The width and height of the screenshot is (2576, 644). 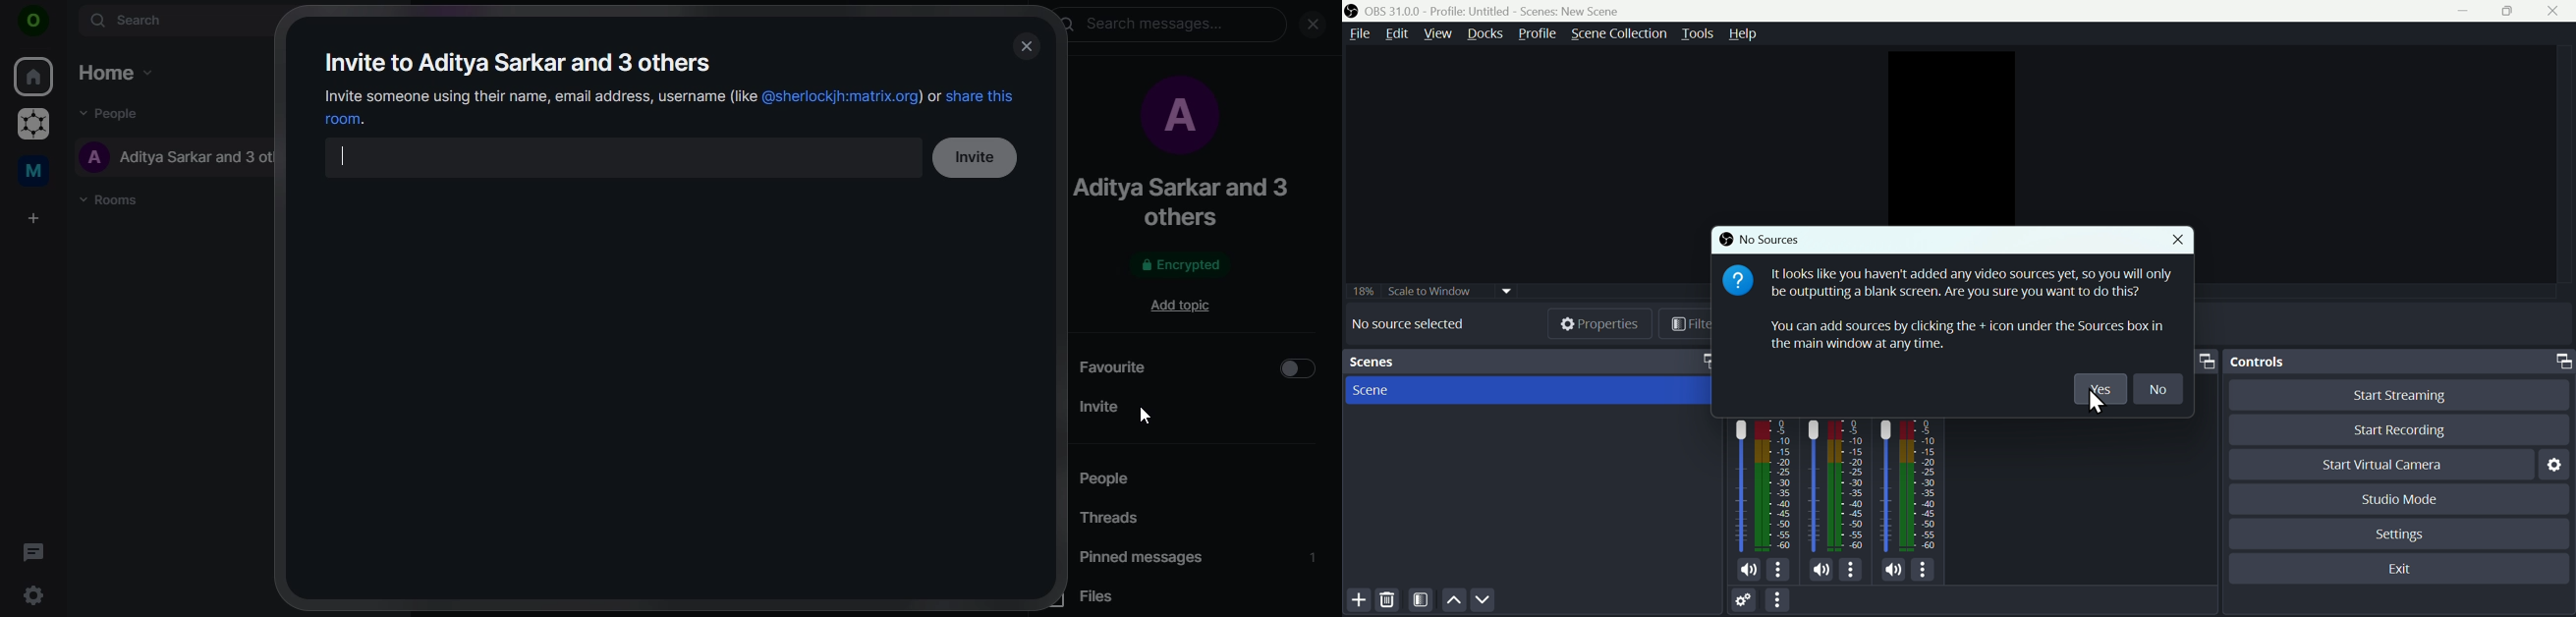 What do you see at coordinates (2404, 533) in the screenshot?
I see `Settings` at bounding box center [2404, 533].